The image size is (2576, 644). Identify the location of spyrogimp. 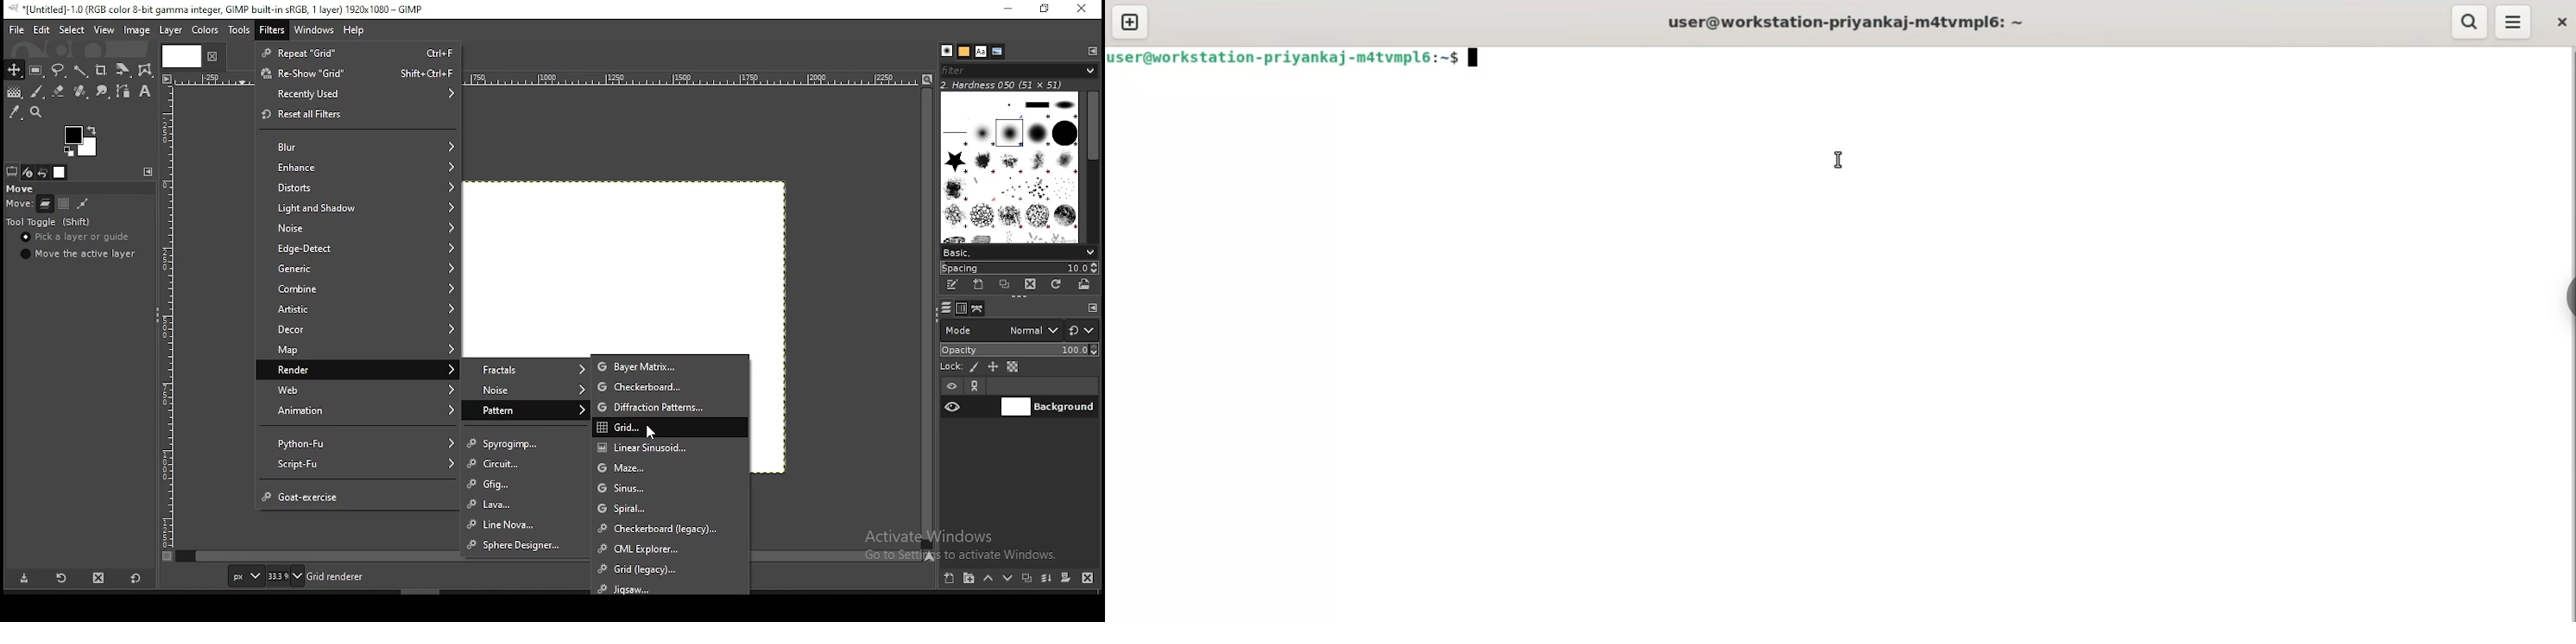
(527, 444).